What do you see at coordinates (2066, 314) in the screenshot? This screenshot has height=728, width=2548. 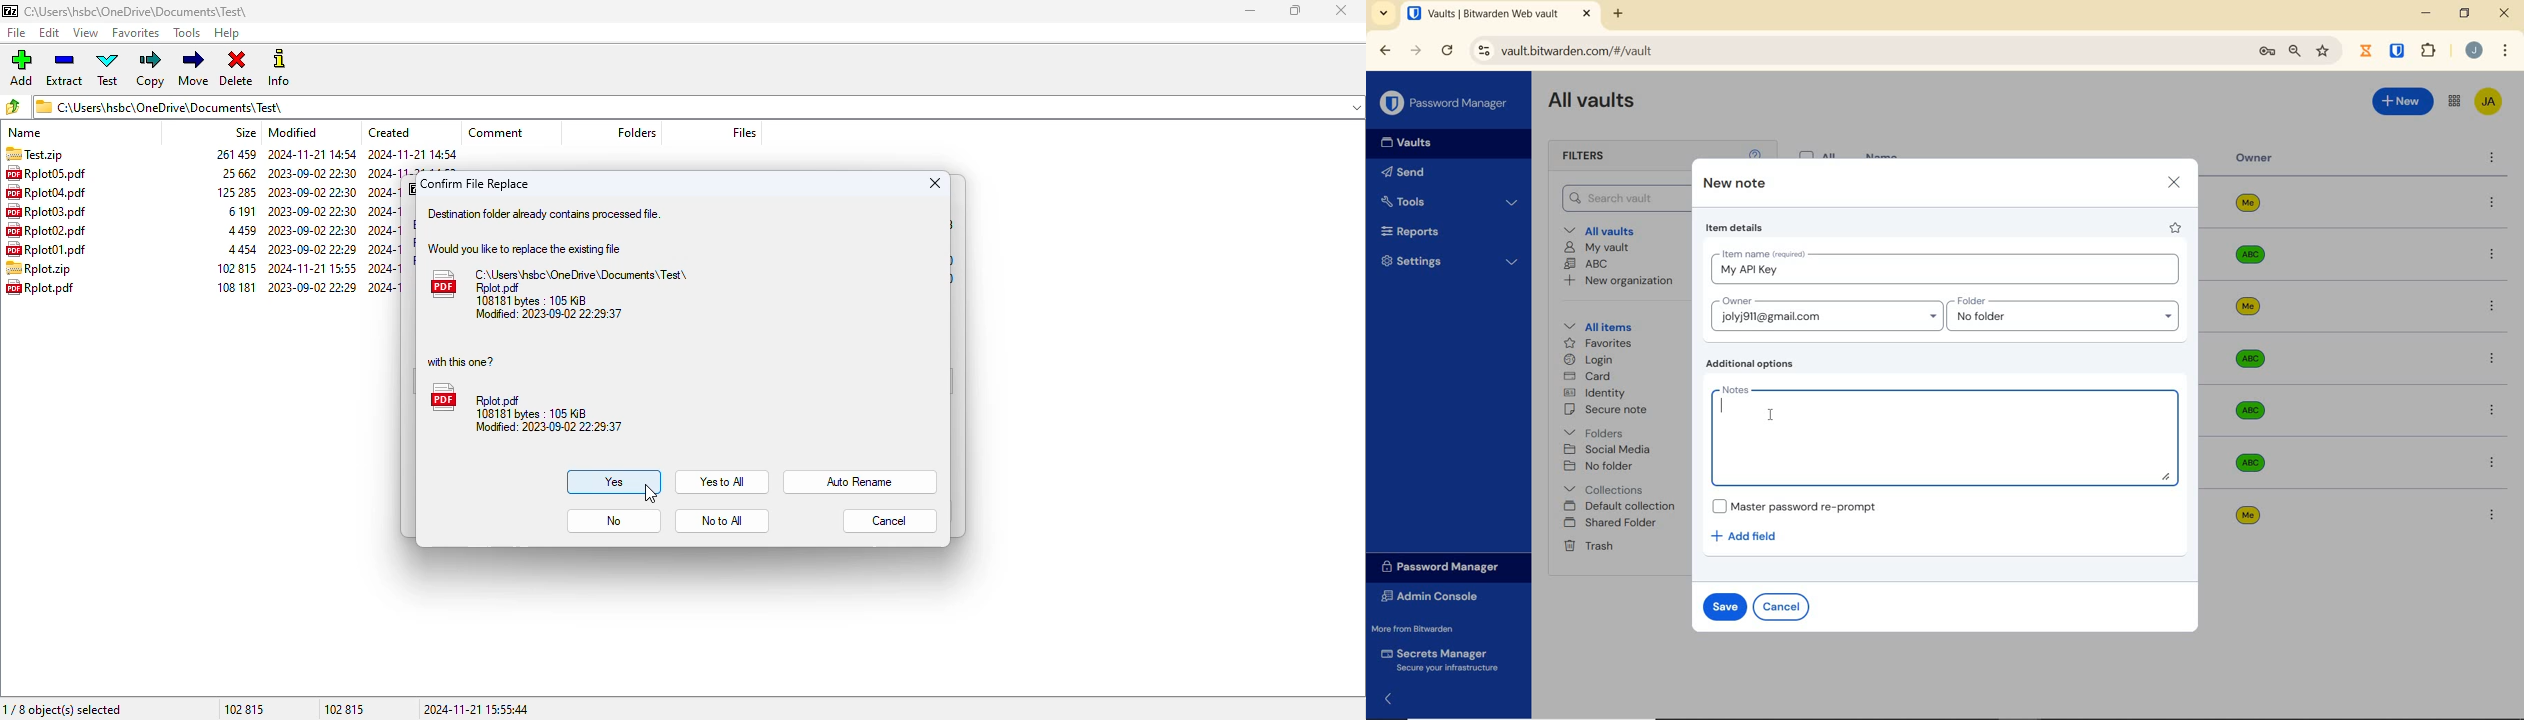 I see `Input folder name` at bounding box center [2066, 314].